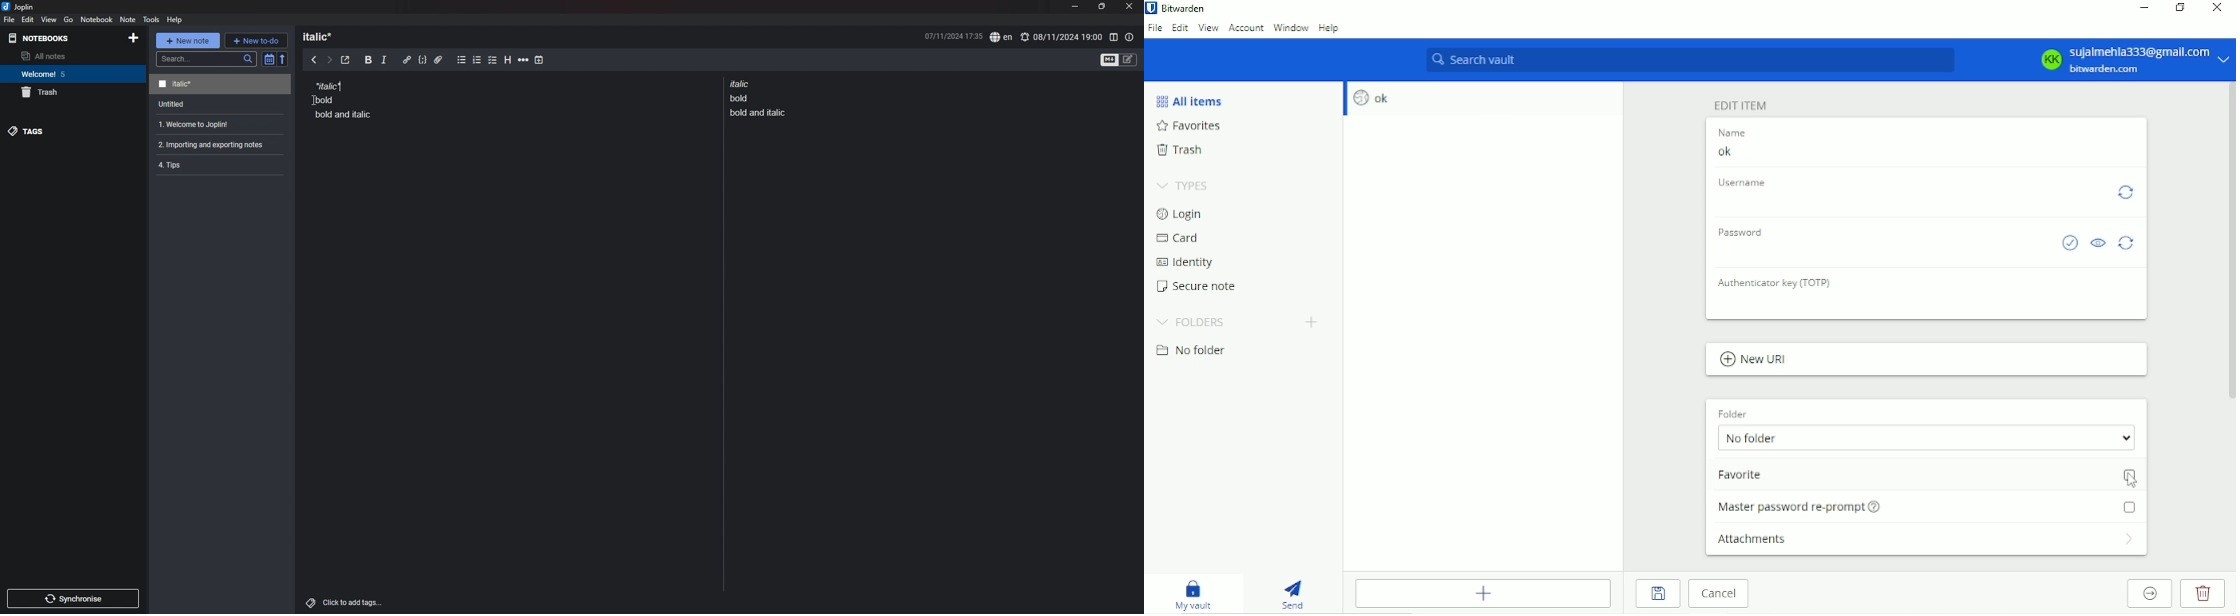 Image resolution: width=2240 pixels, height=616 pixels. Describe the element at coordinates (207, 59) in the screenshot. I see `search bar` at that location.